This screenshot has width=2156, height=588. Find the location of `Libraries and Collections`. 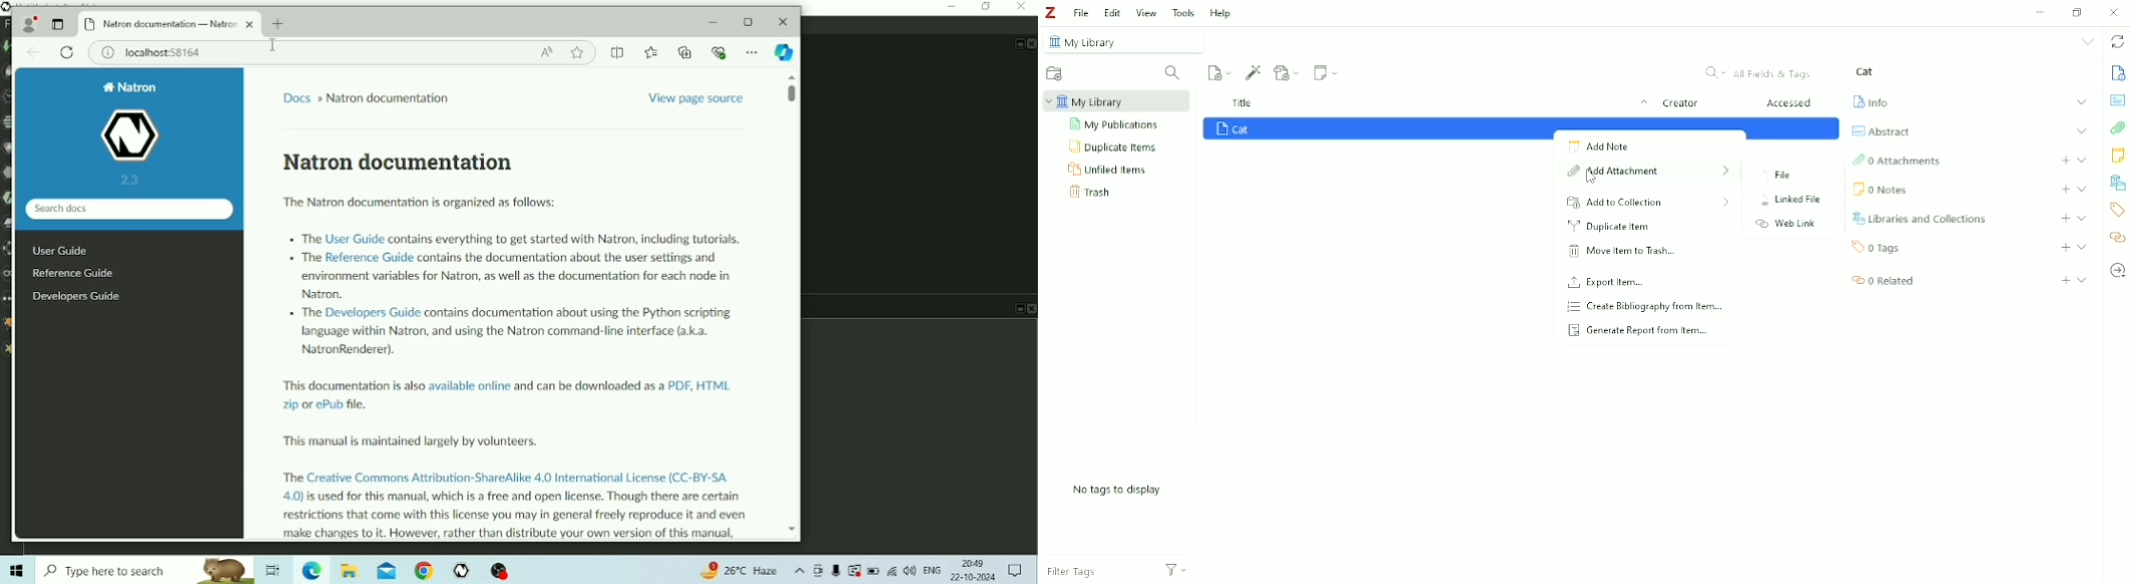

Libraries and Collections is located at coordinates (1918, 218).